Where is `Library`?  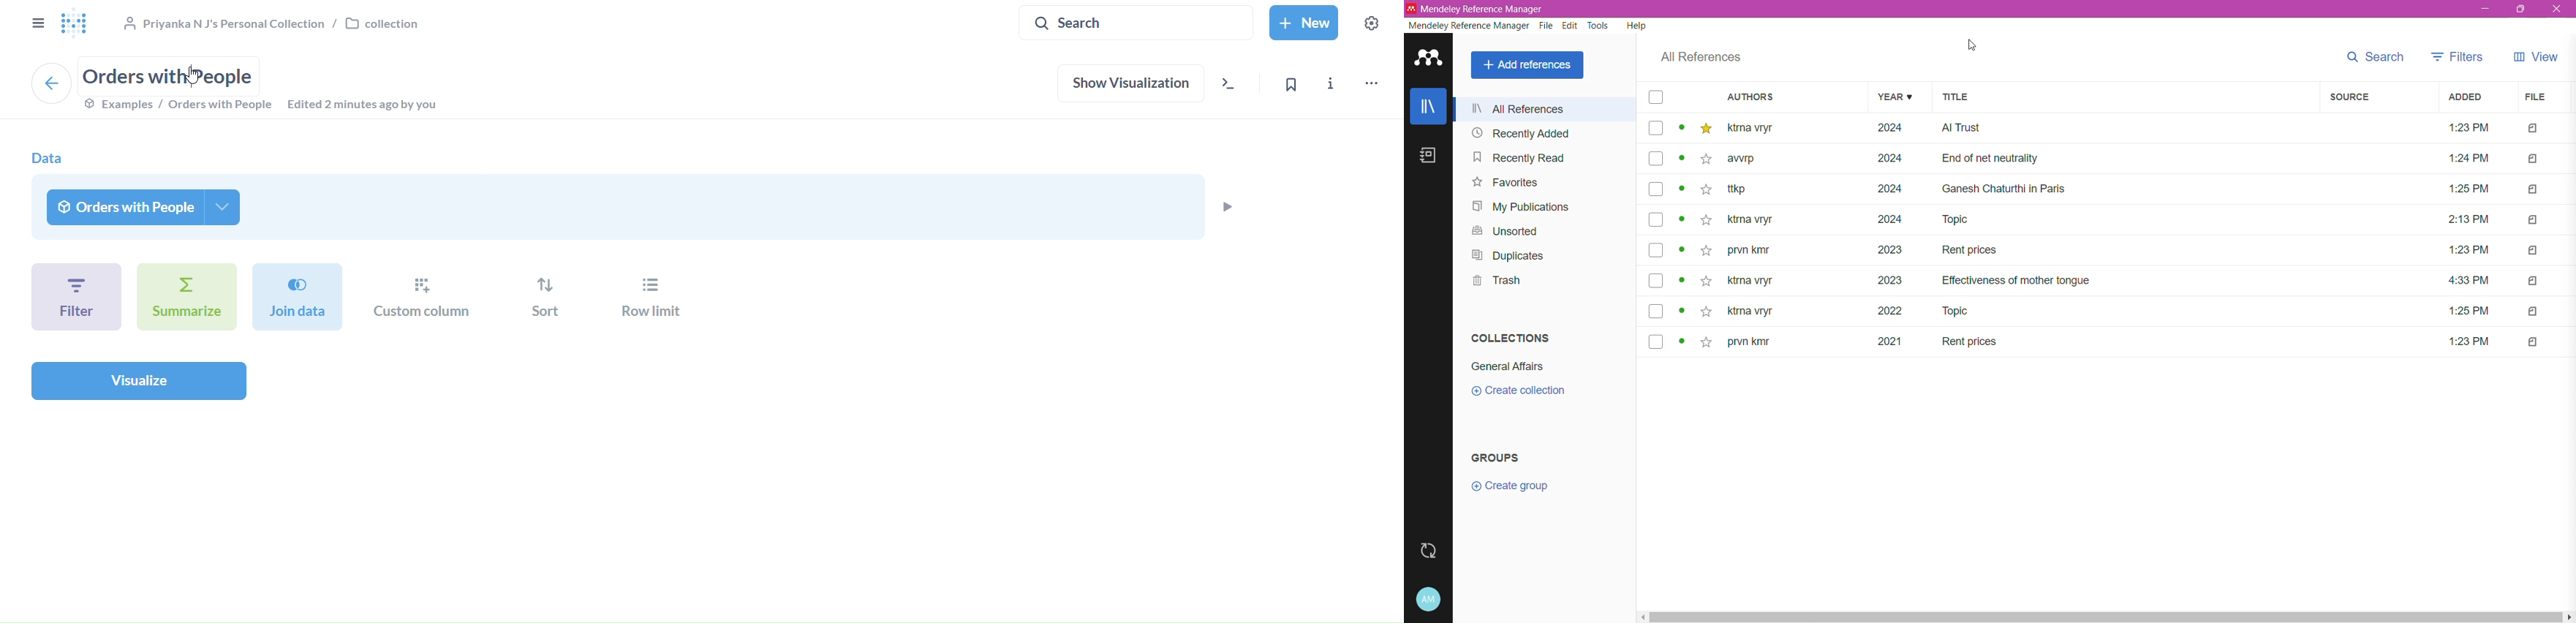
Library is located at coordinates (1429, 107).